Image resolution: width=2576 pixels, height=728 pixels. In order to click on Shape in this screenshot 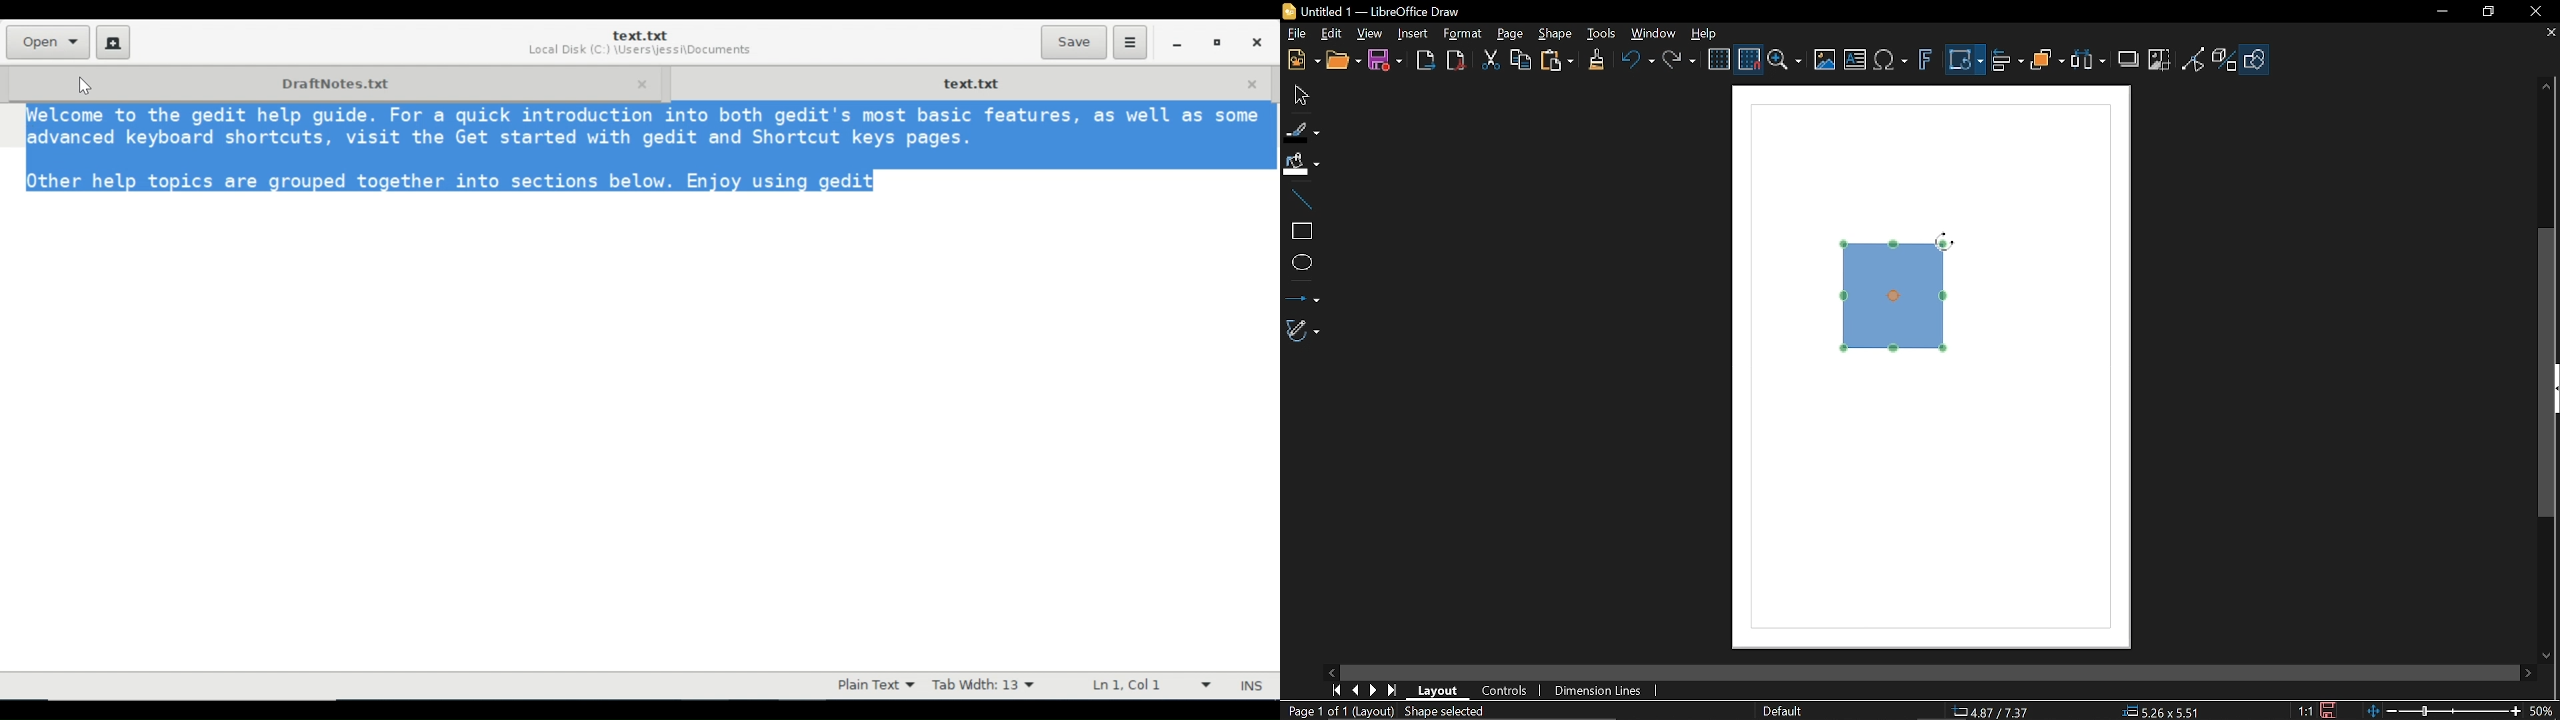, I will do `click(1554, 34)`.